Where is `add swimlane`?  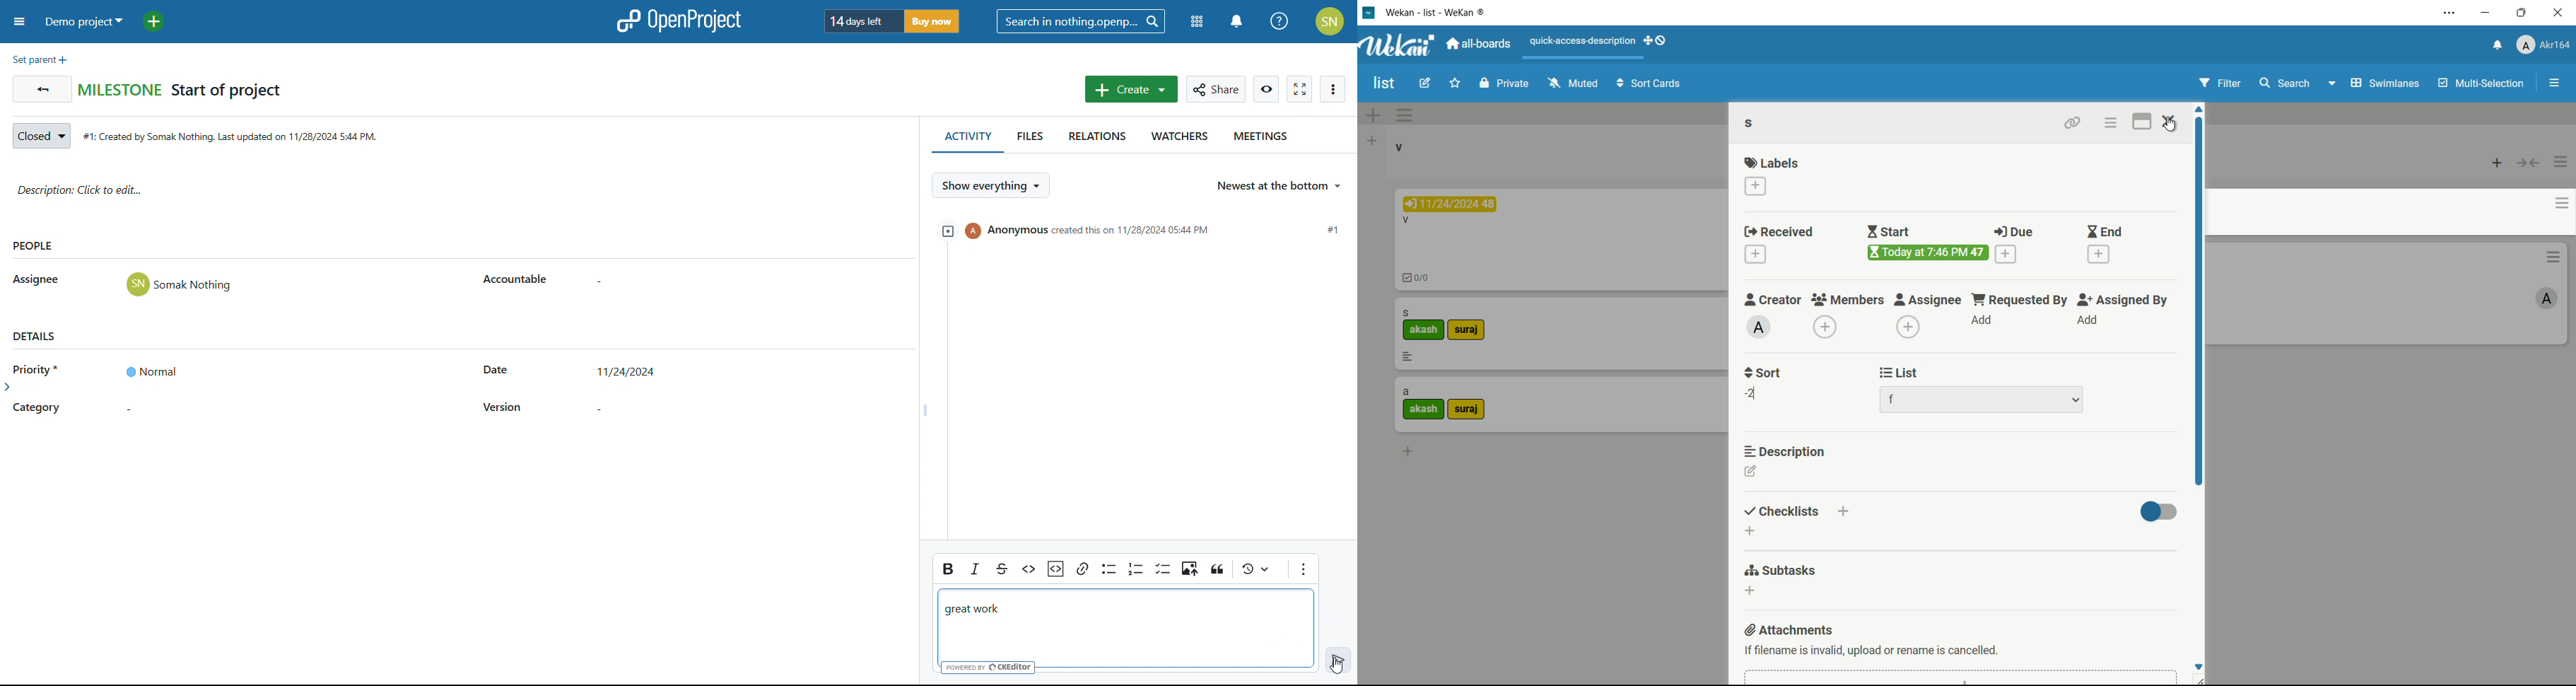 add swimlane is located at coordinates (1373, 116).